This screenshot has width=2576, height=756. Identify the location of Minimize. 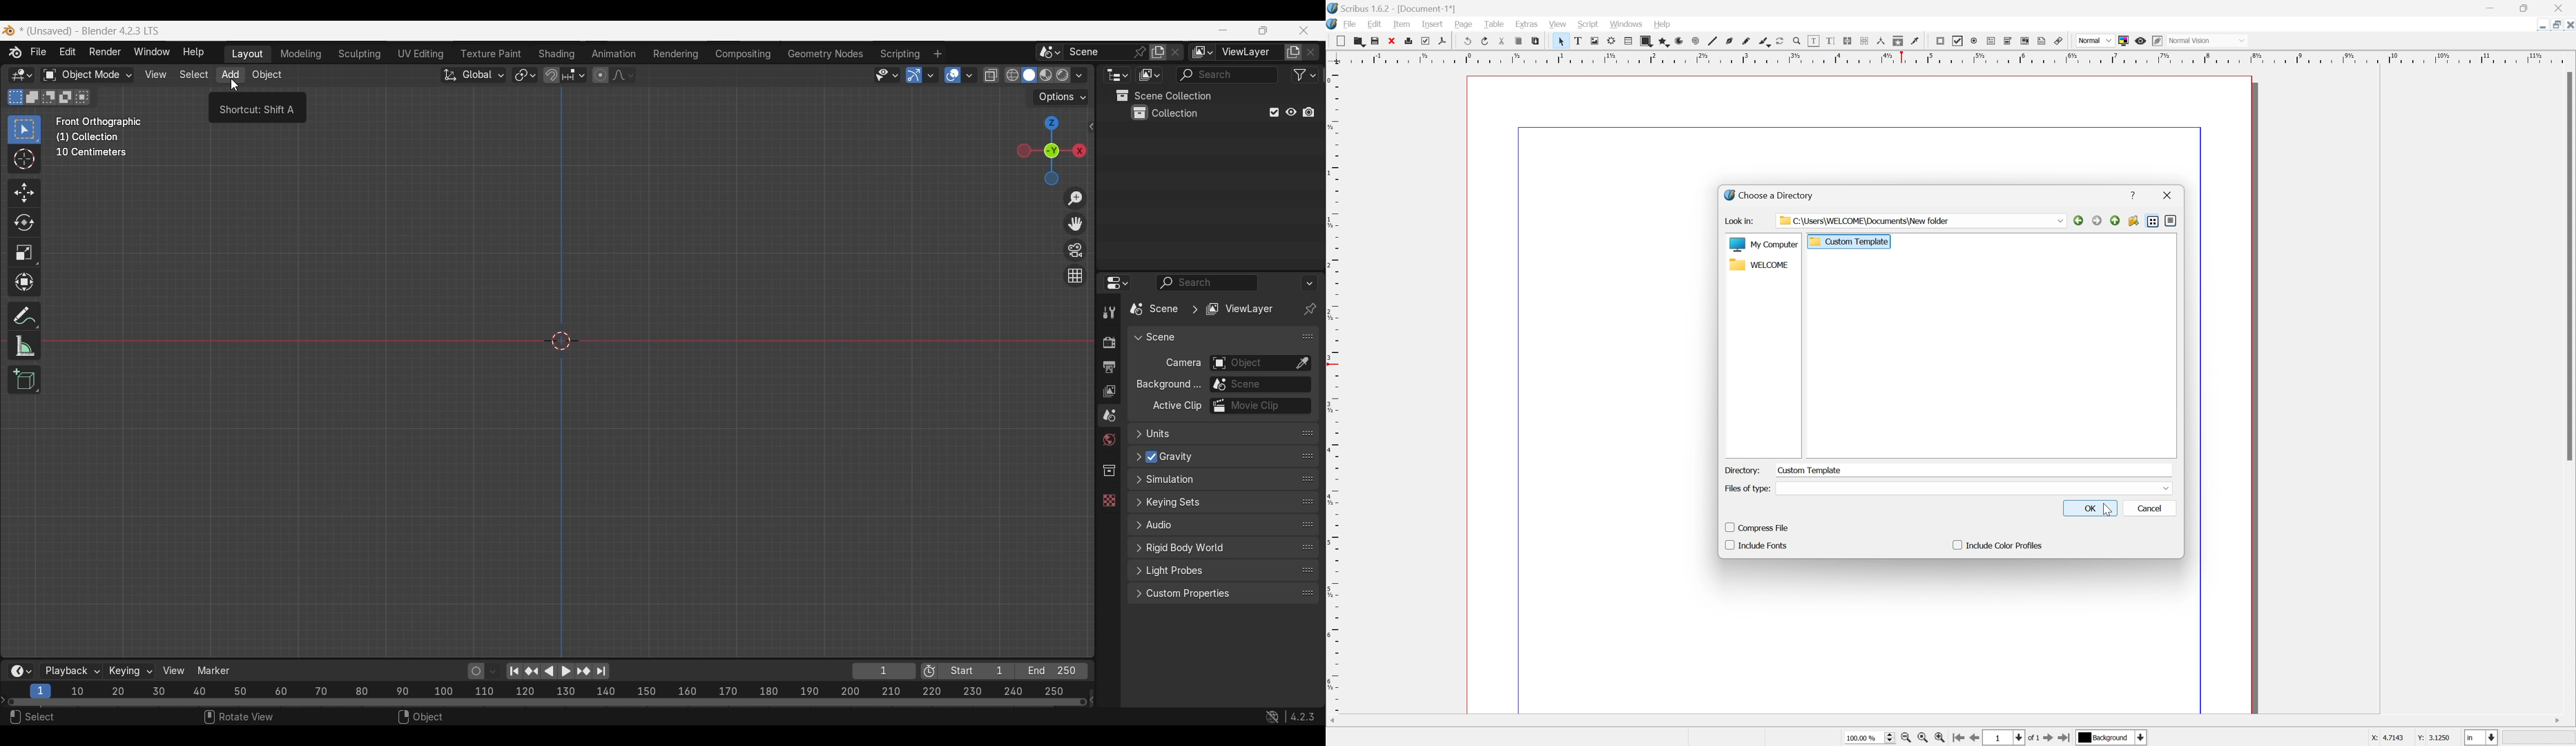
(2492, 8).